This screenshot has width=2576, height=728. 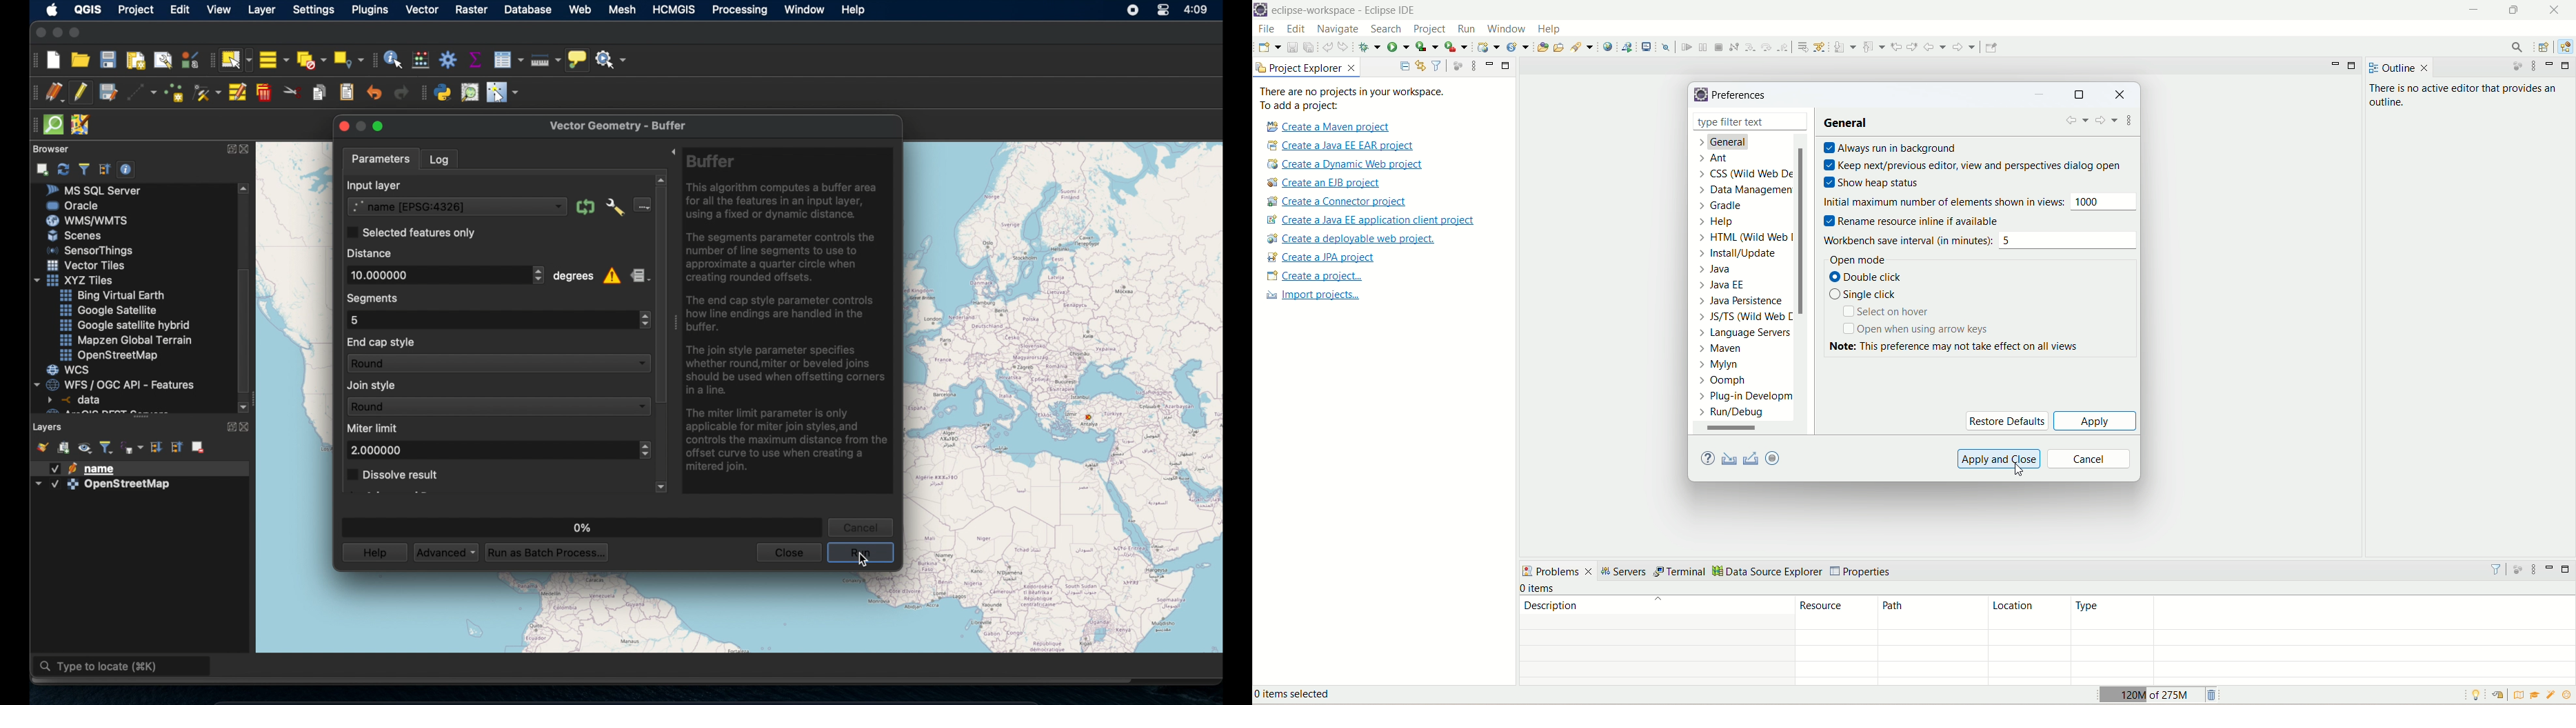 I want to click on open print layout, so click(x=136, y=62).